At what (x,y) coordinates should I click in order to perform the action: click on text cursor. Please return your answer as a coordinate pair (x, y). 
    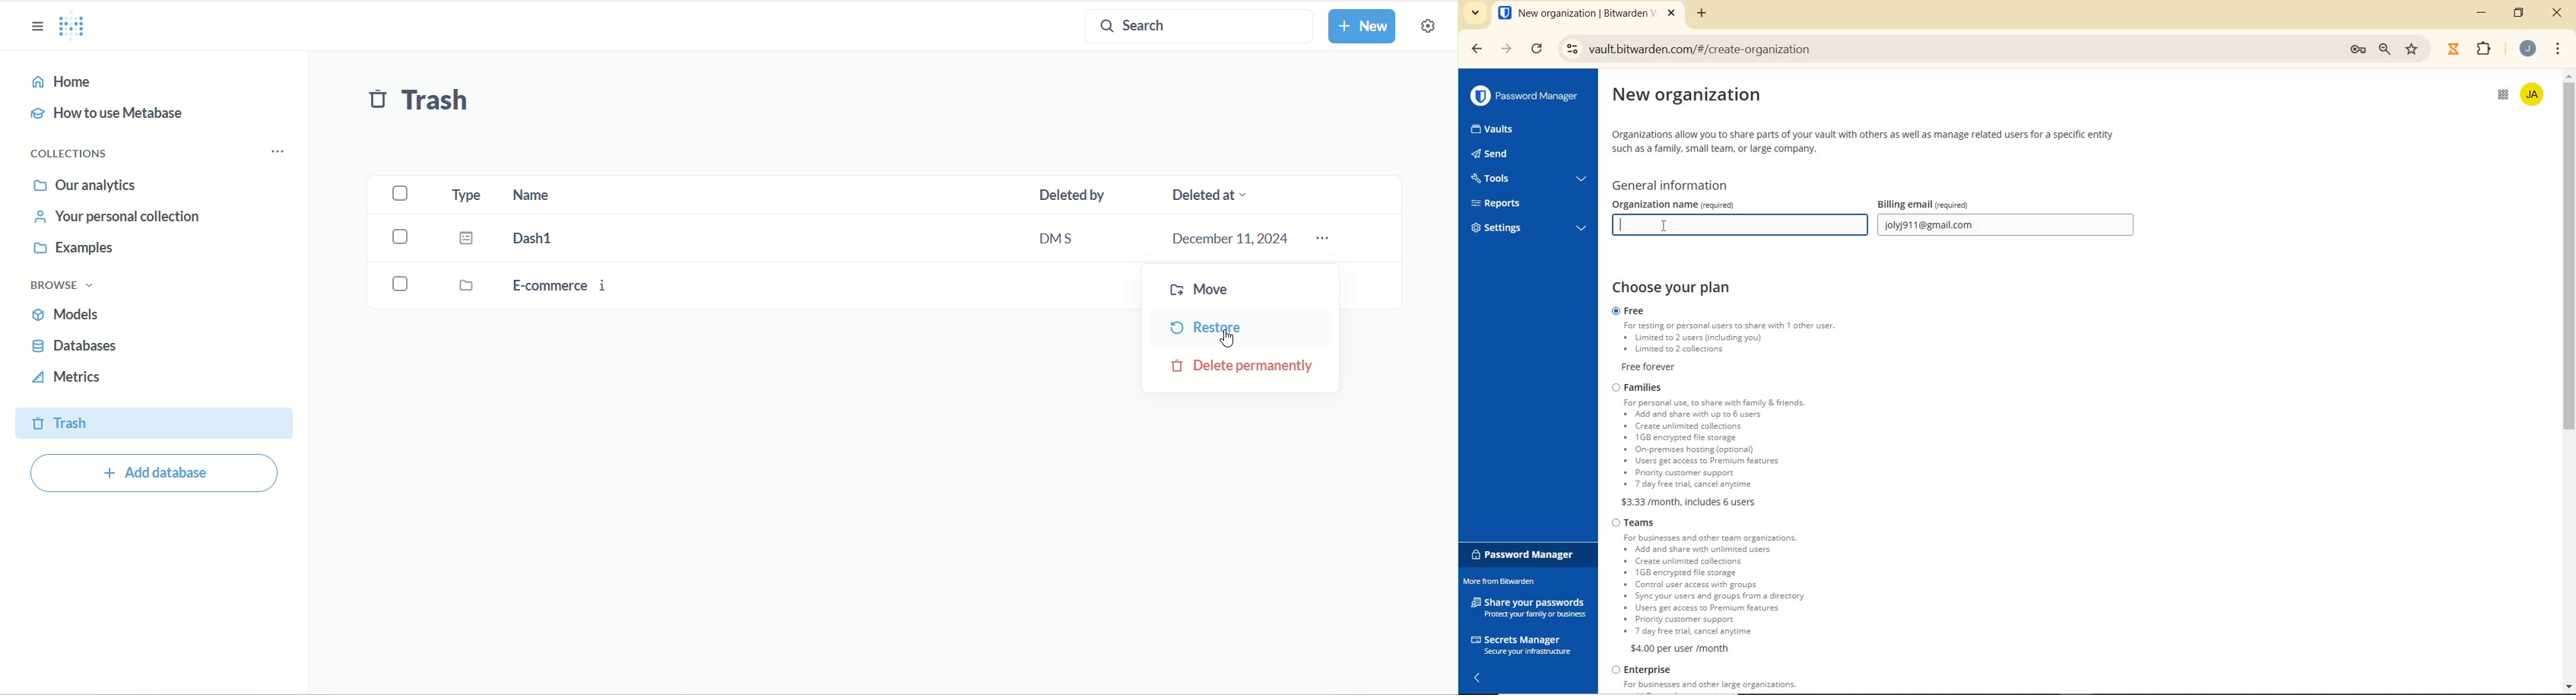
    Looking at the image, I should click on (1619, 230).